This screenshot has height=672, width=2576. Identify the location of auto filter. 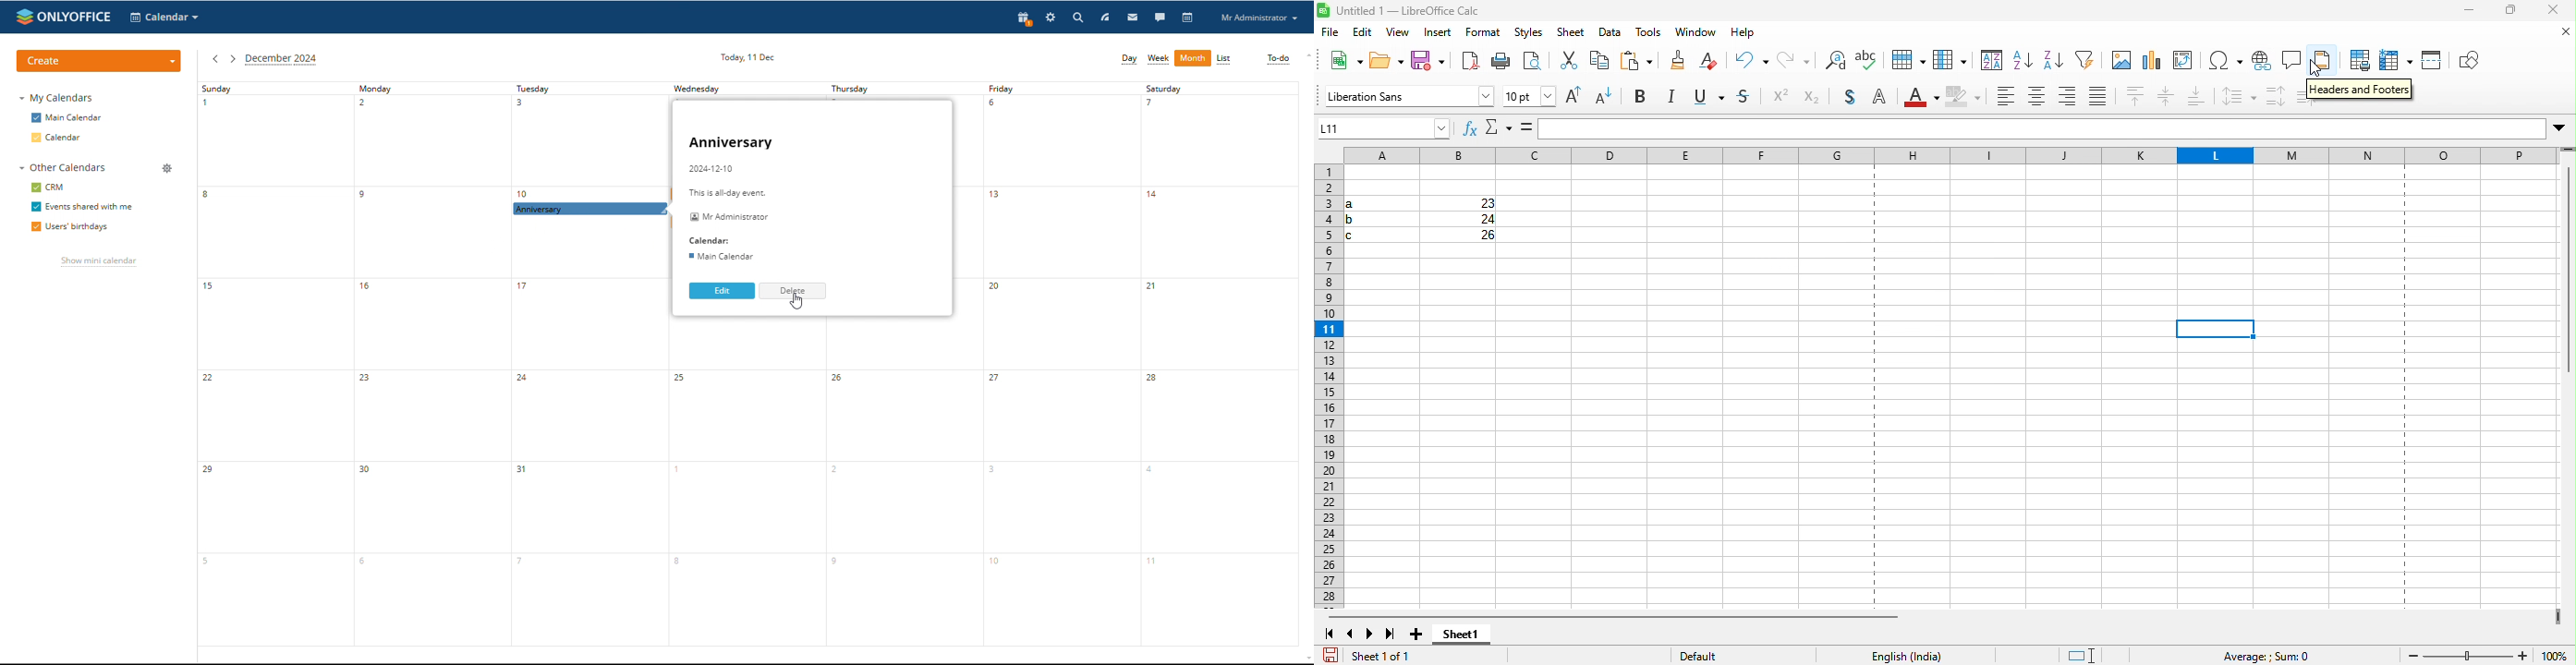
(2052, 62).